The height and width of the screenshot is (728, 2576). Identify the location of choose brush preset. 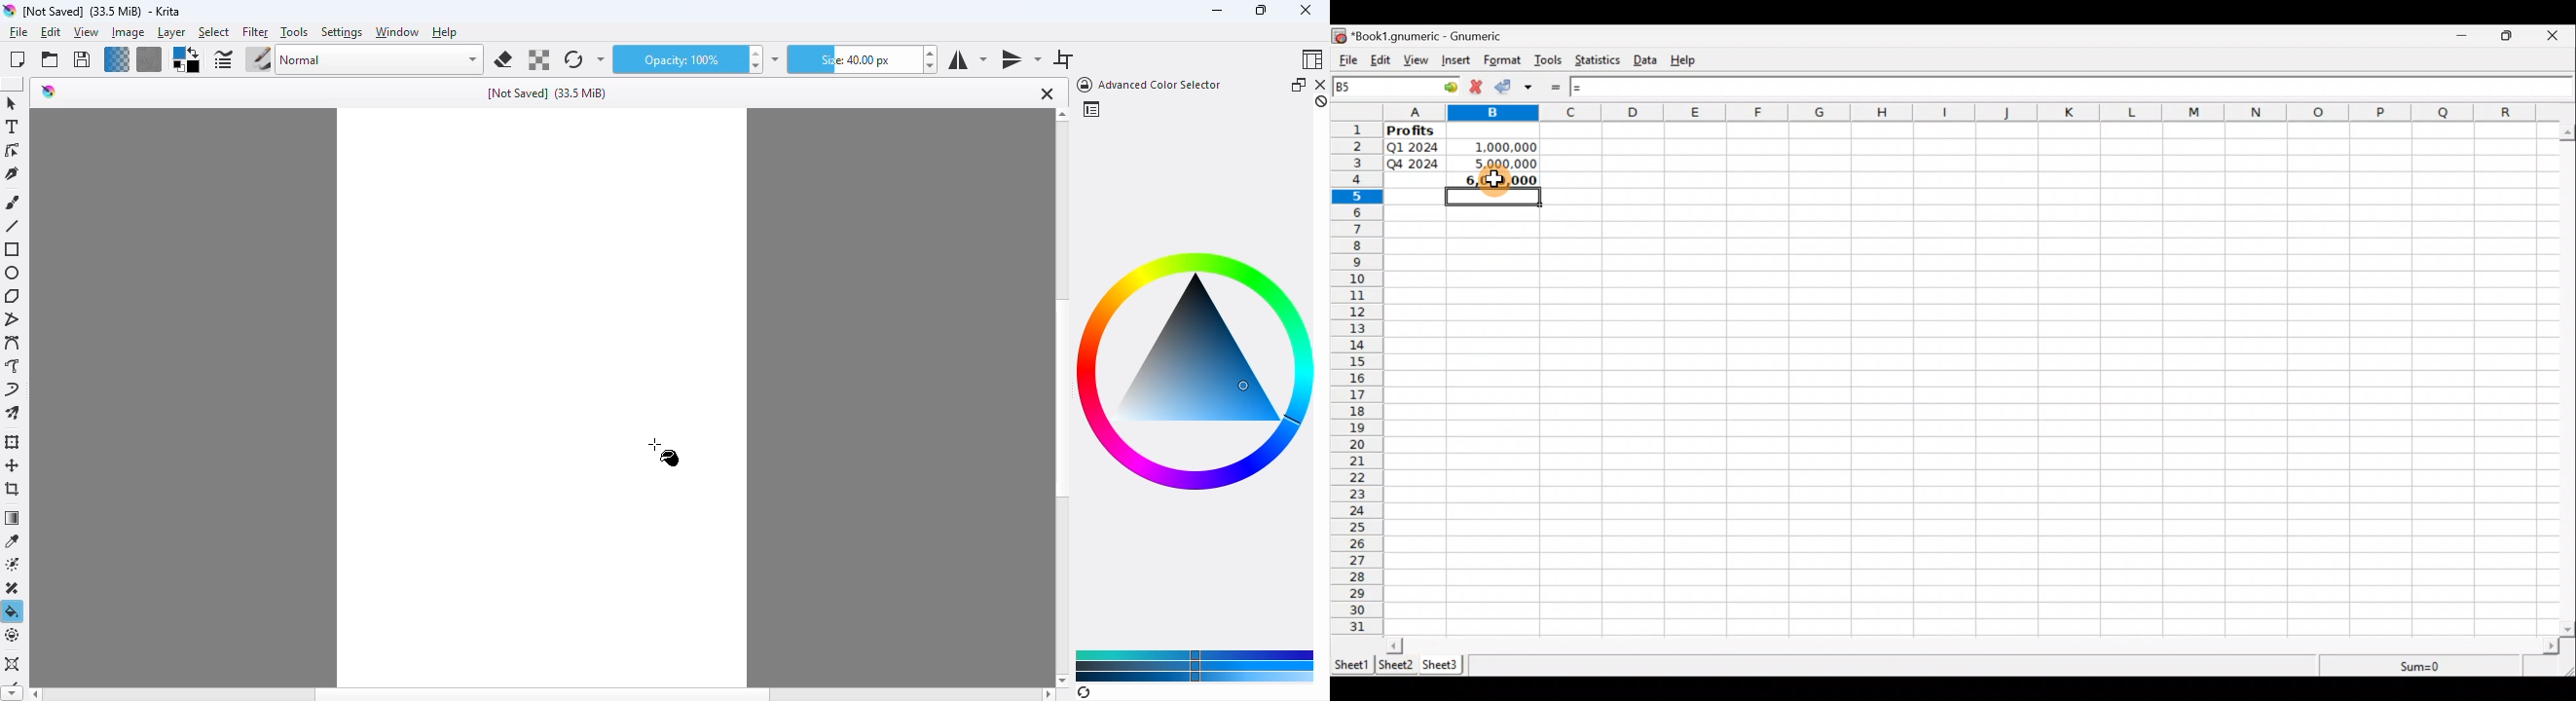
(258, 58).